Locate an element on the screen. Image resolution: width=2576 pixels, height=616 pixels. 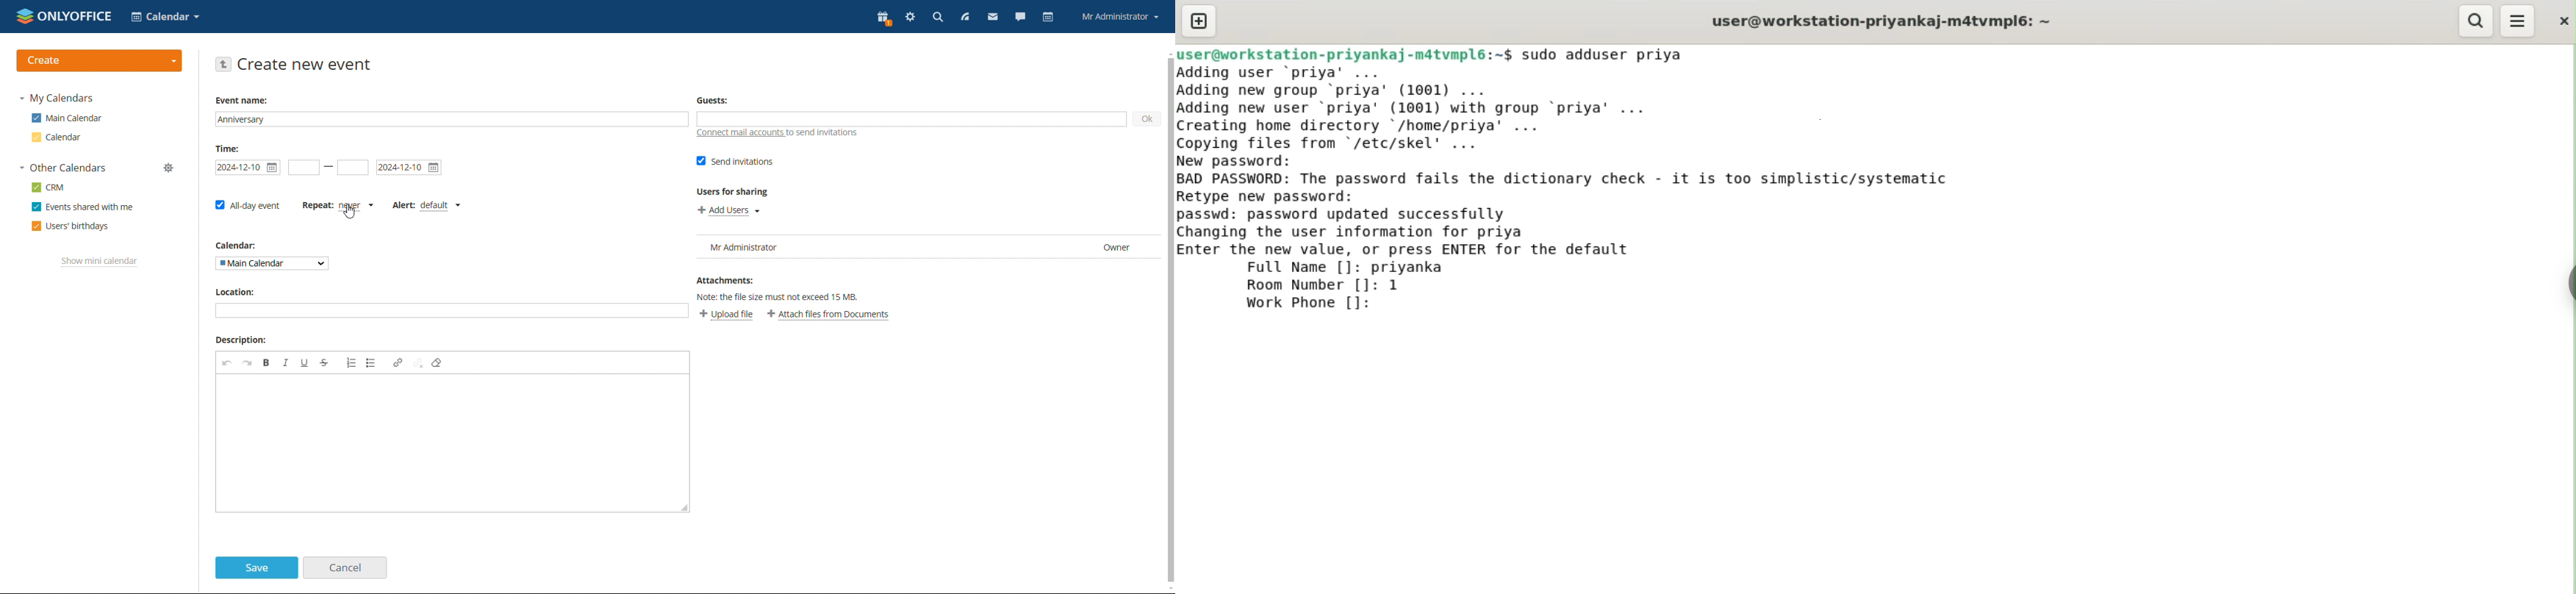
Event name: is located at coordinates (240, 100).